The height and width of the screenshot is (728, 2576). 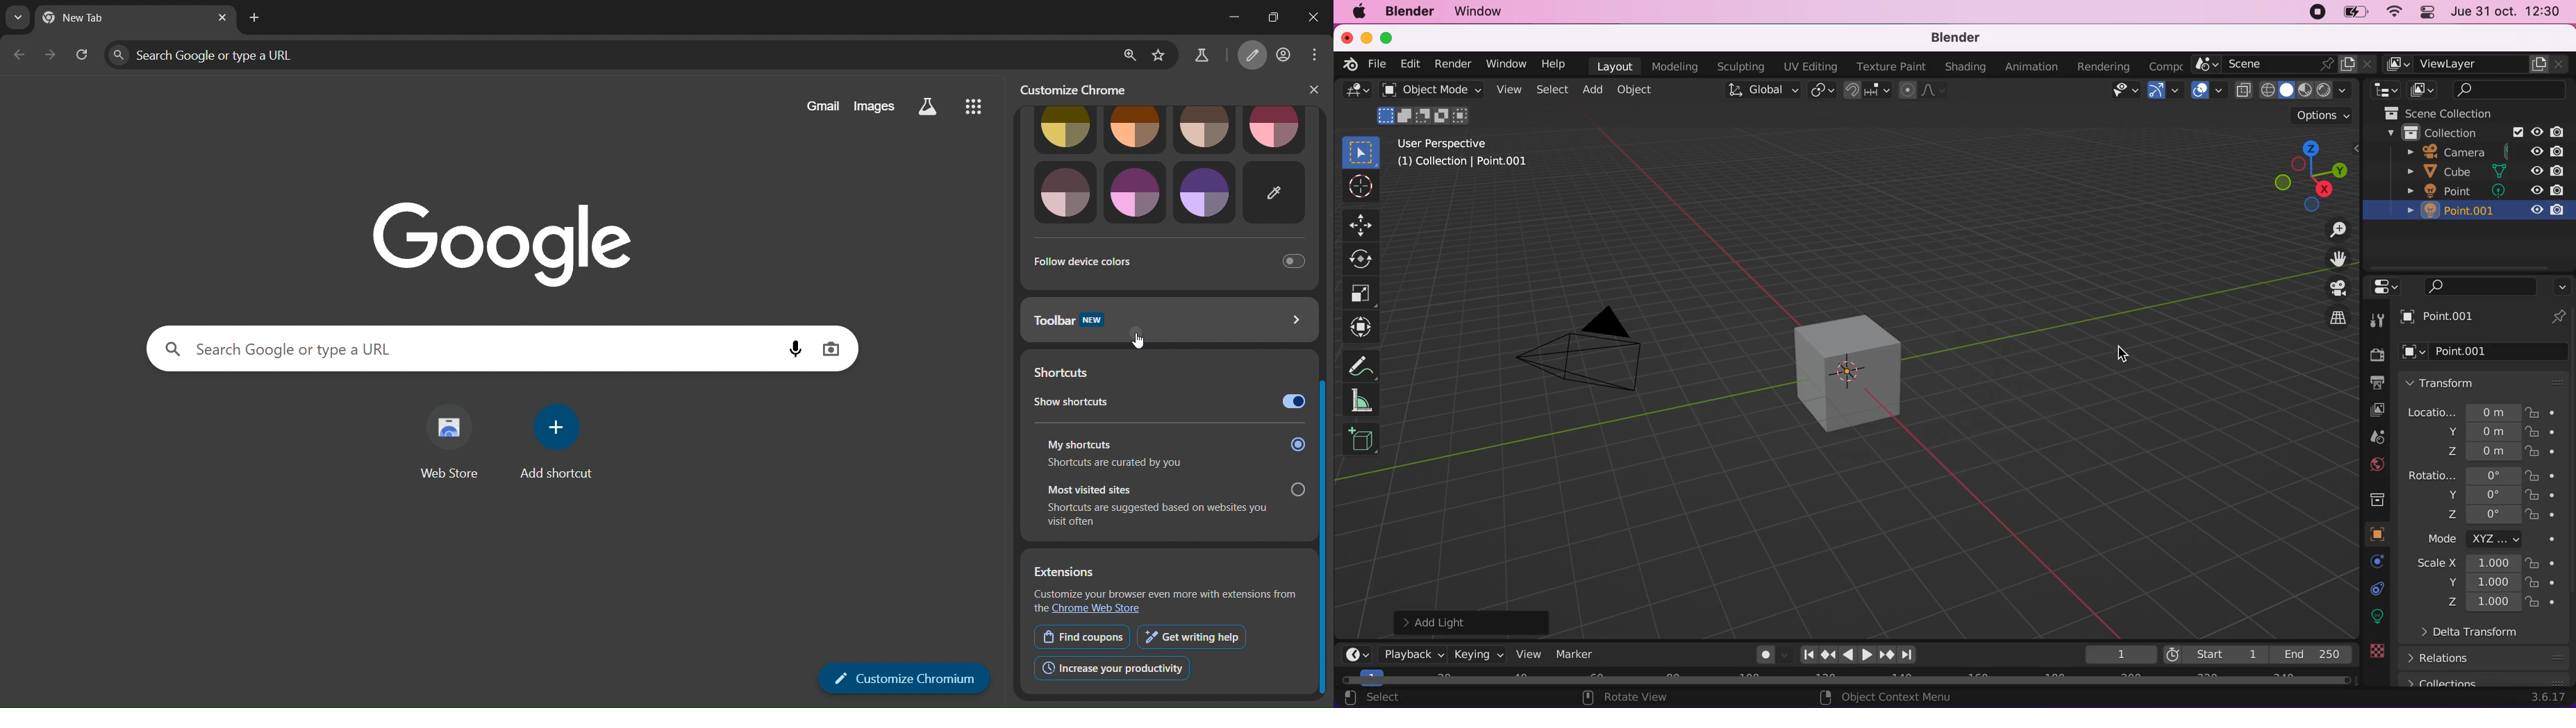 What do you see at coordinates (2477, 349) in the screenshot?
I see `point.001` at bounding box center [2477, 349].